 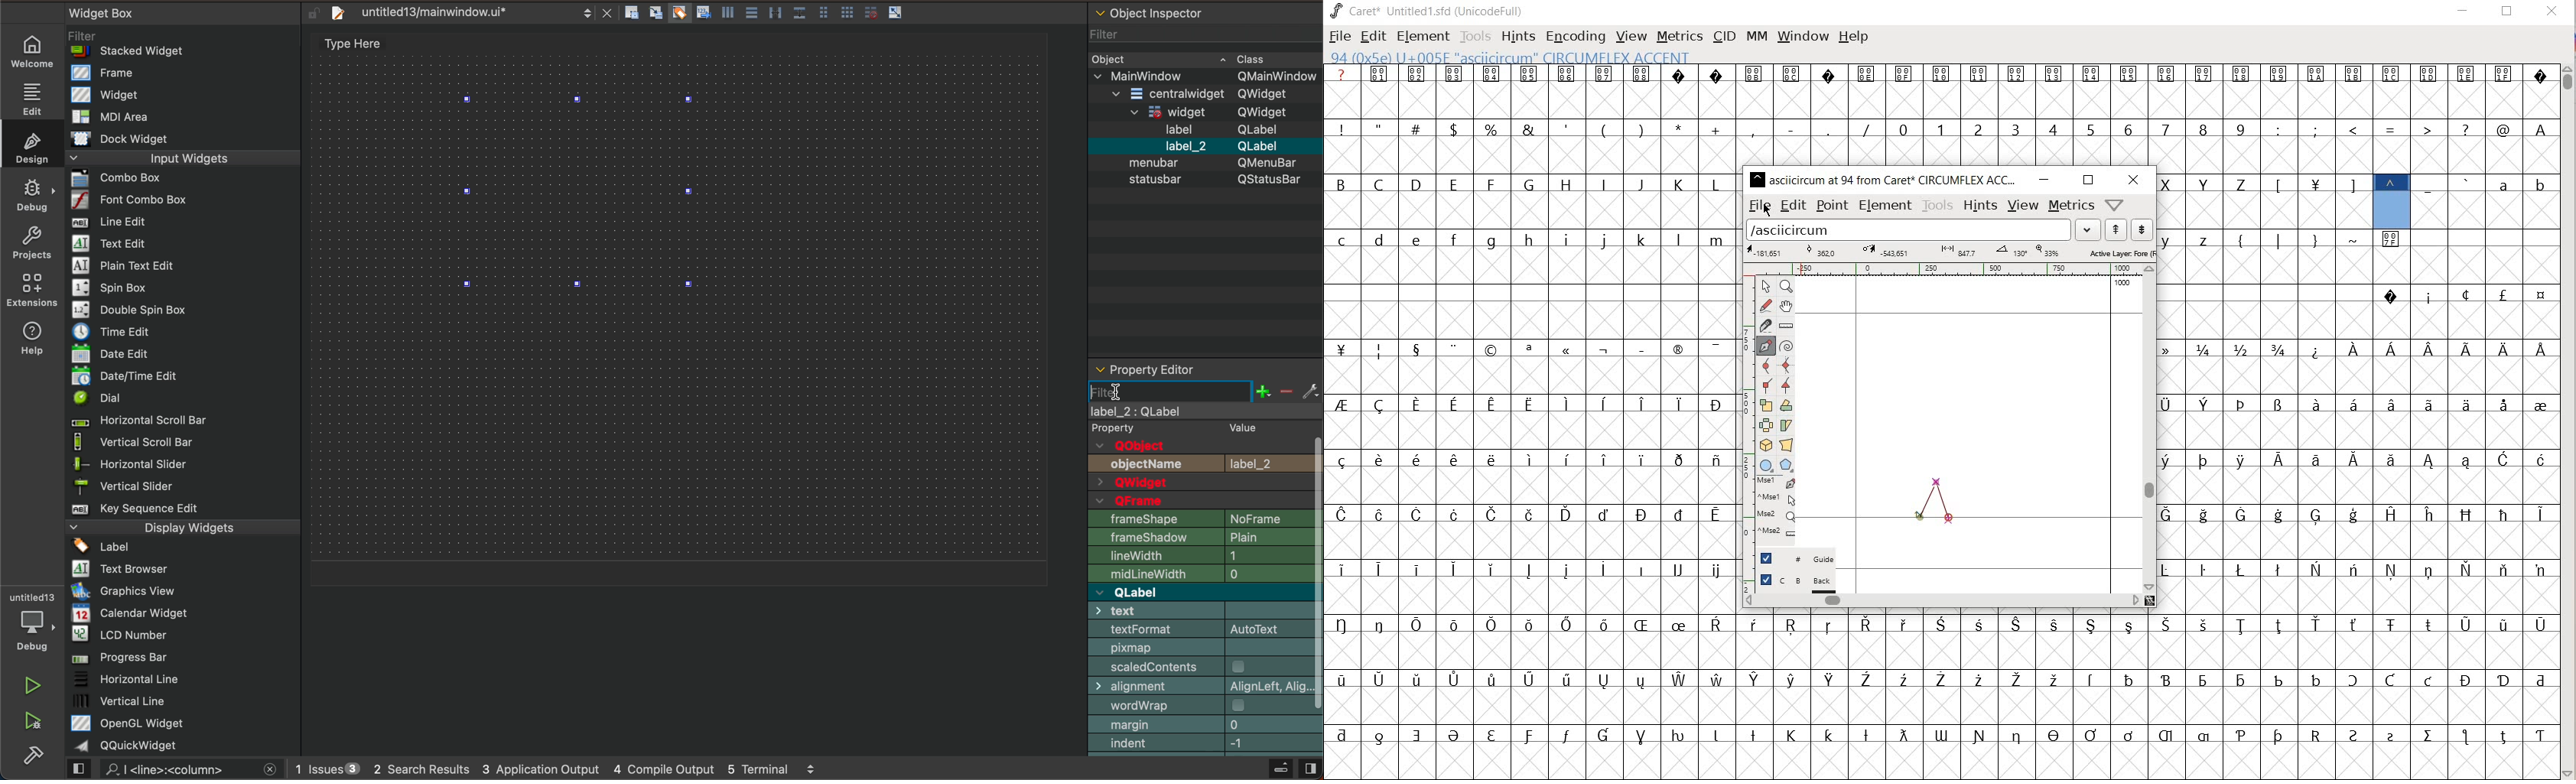 I want to click on scroll by hand, so click(x=1787, y=306).